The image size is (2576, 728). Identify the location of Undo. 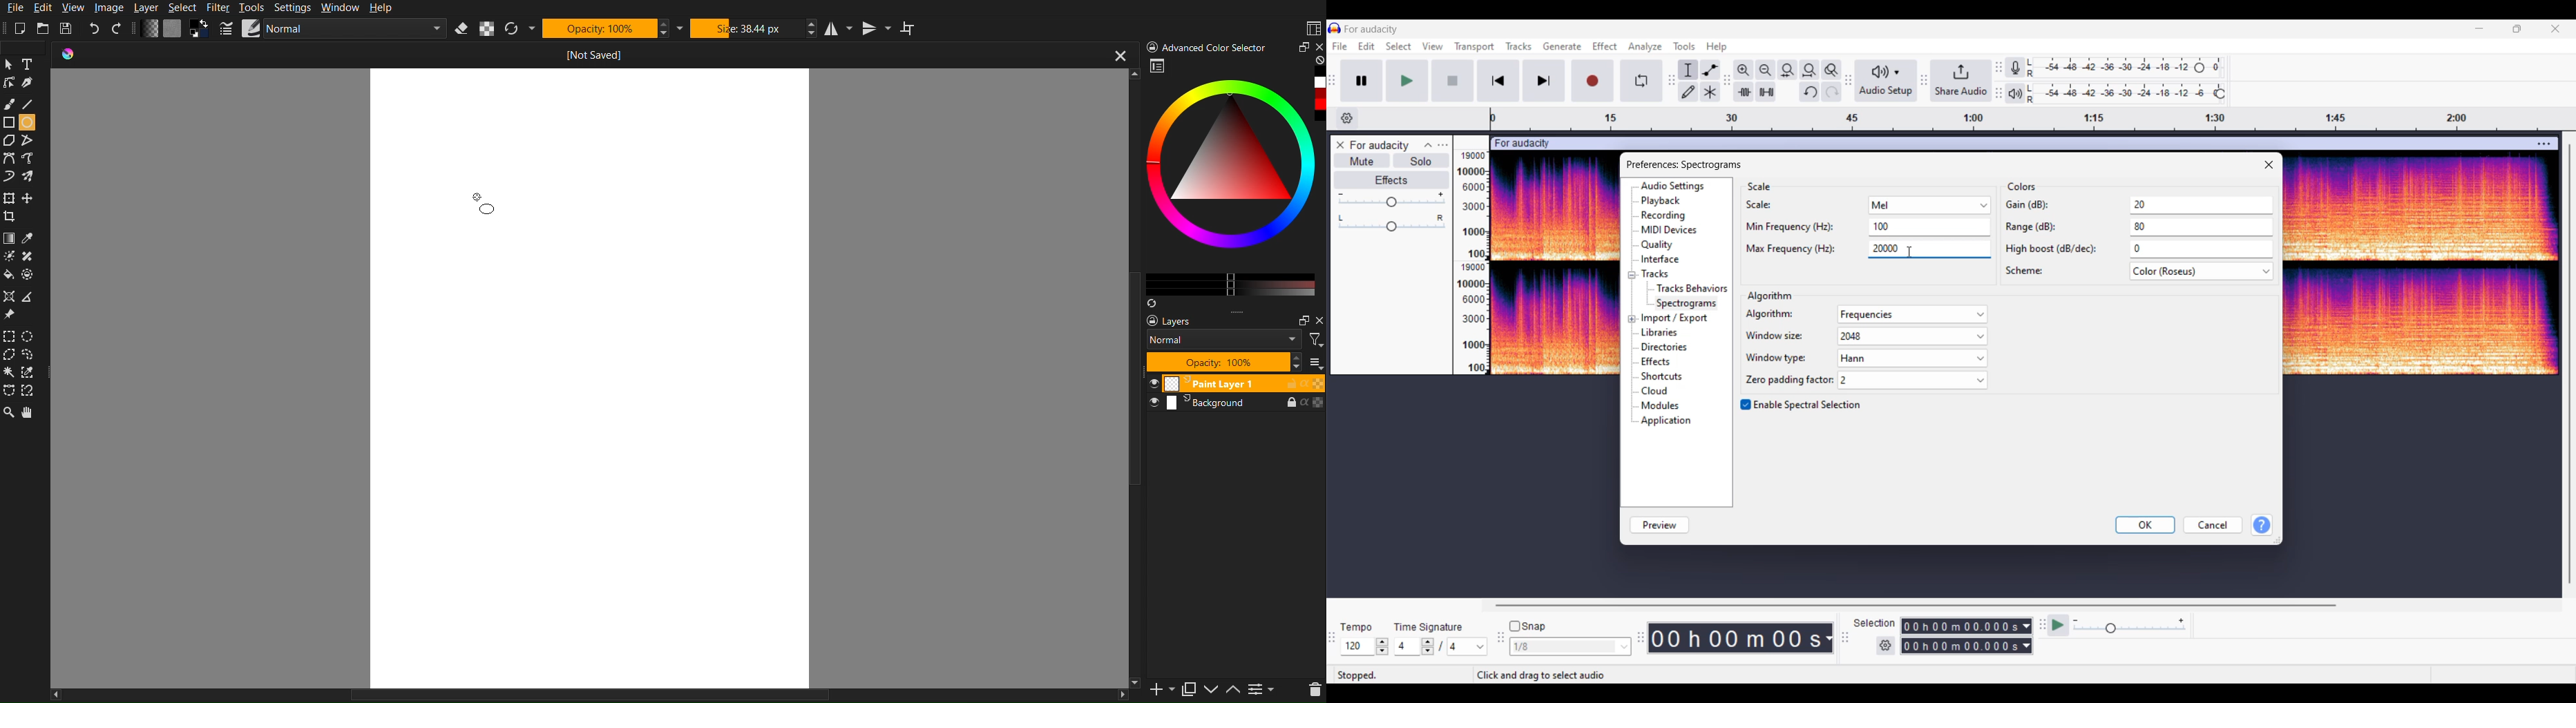
(95, 29).